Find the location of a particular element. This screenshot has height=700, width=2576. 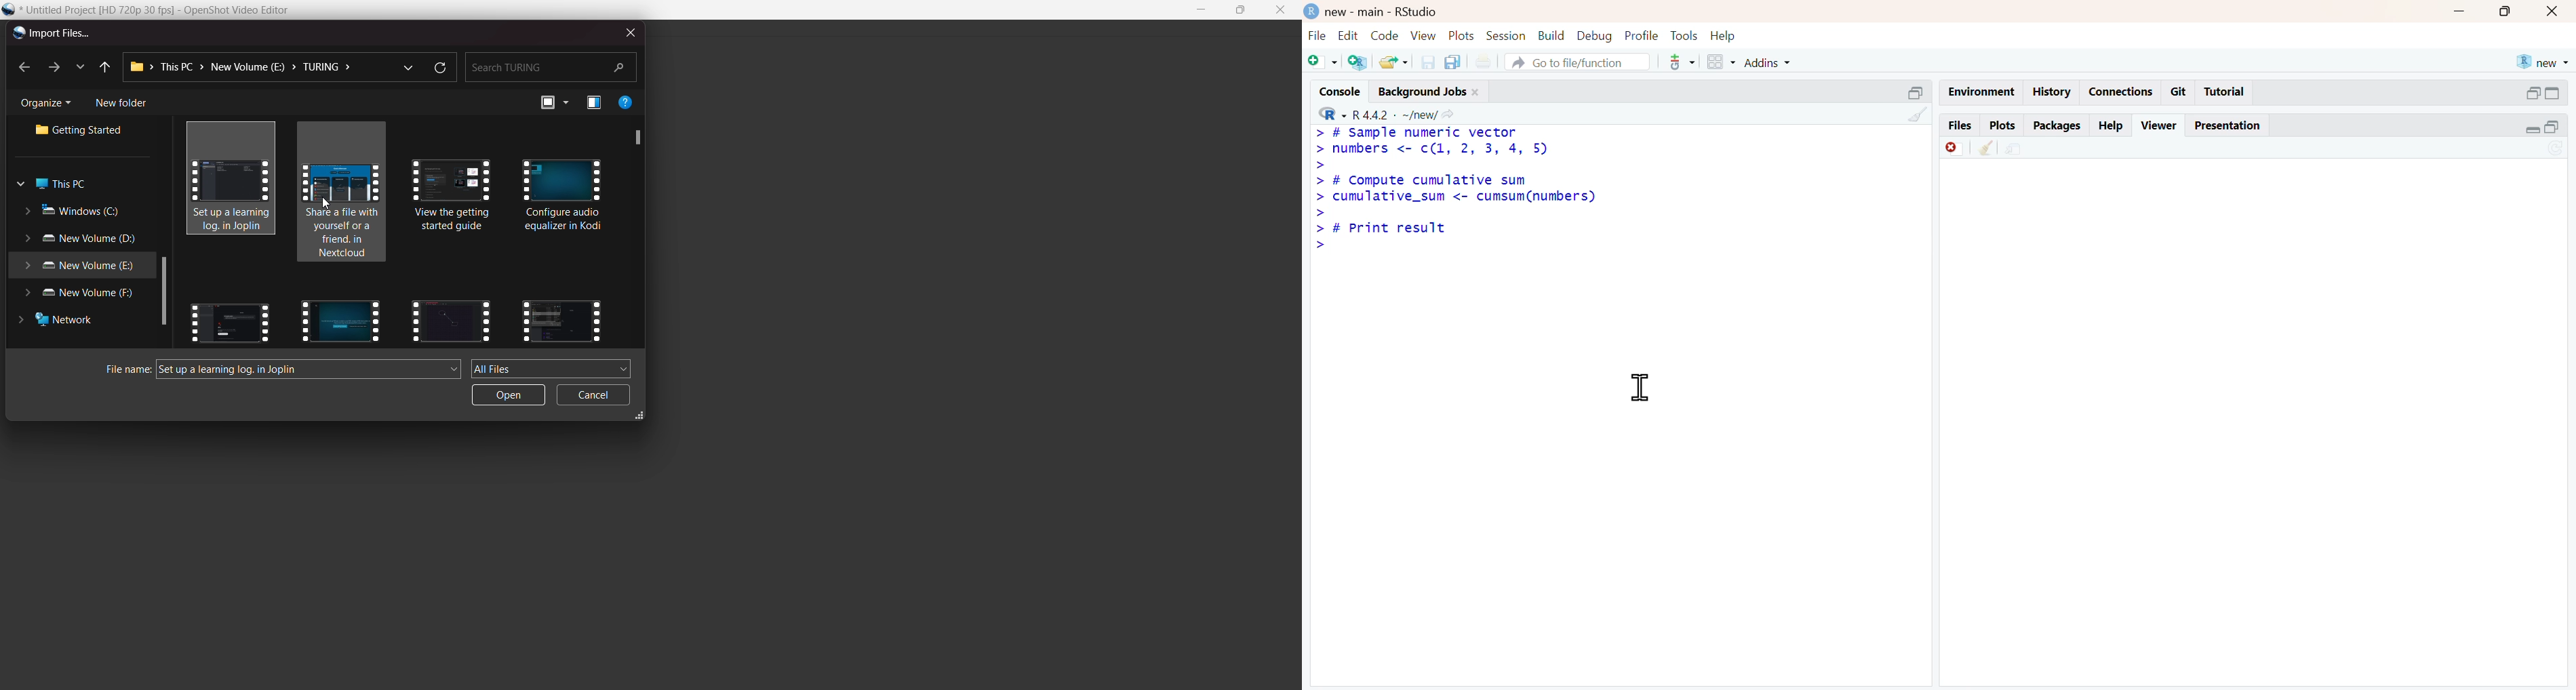

plots is located at coordinates (1461, 34).